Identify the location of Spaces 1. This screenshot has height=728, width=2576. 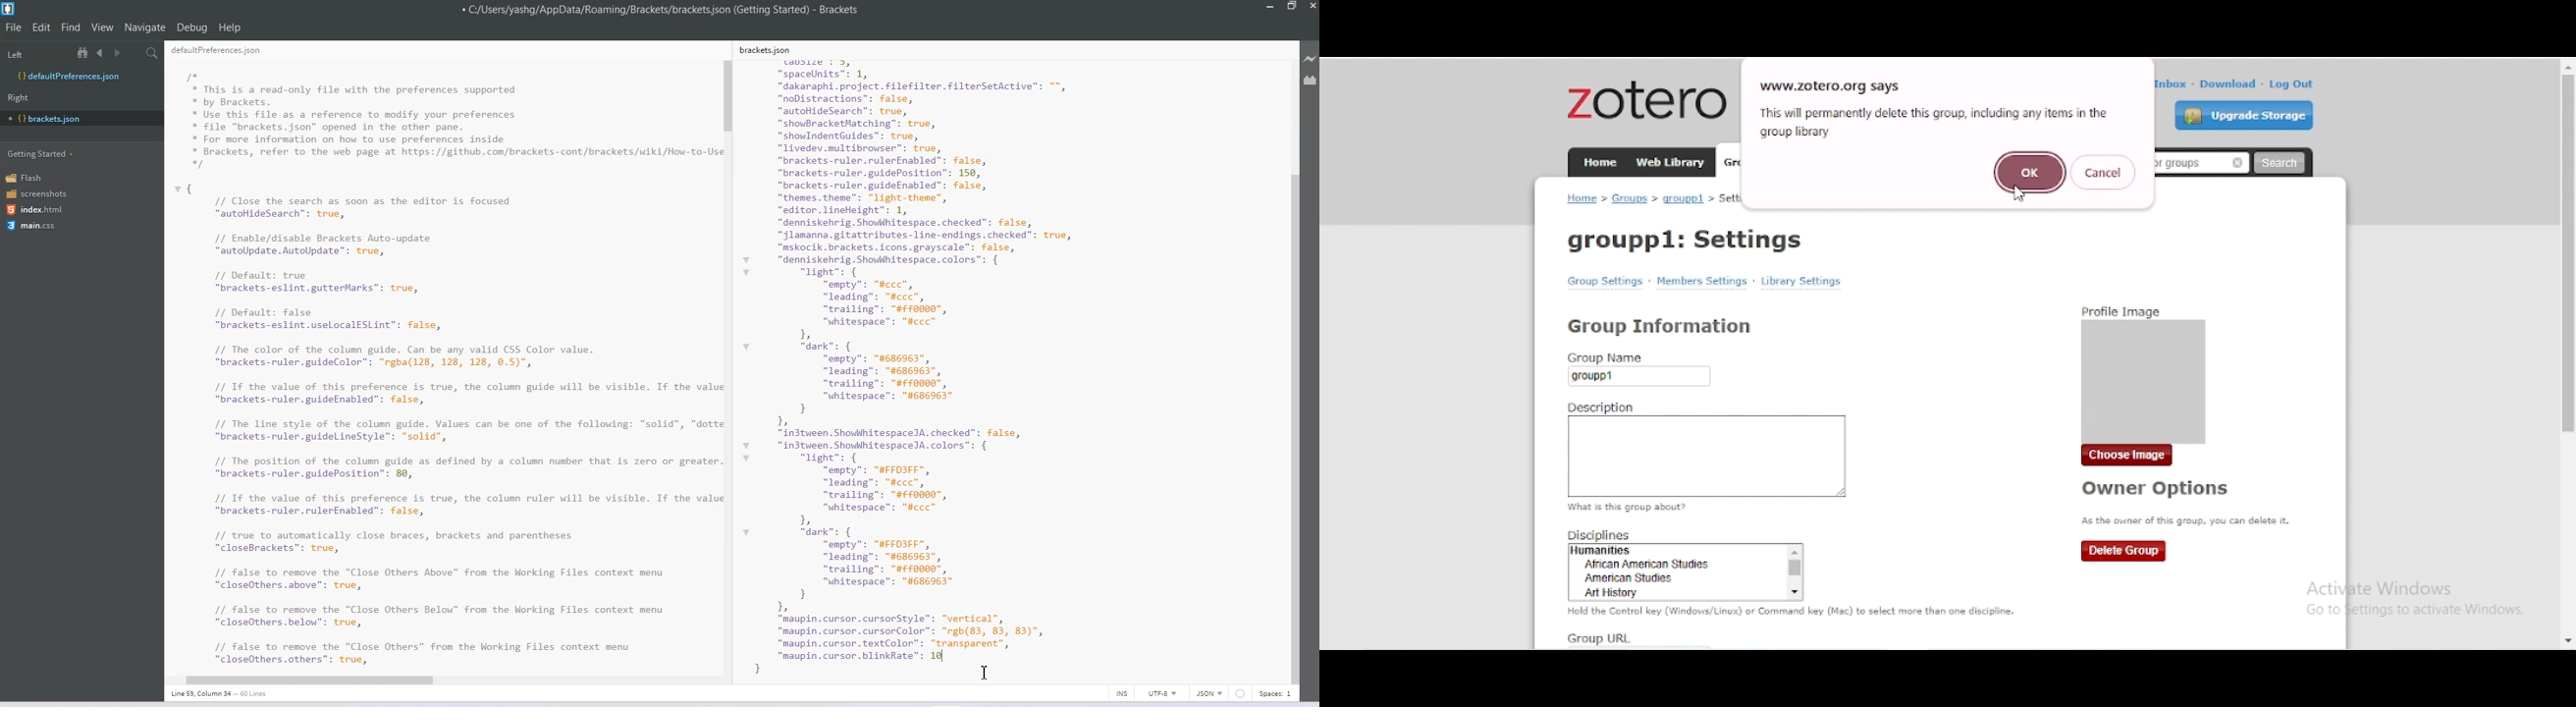
(1277, 694).